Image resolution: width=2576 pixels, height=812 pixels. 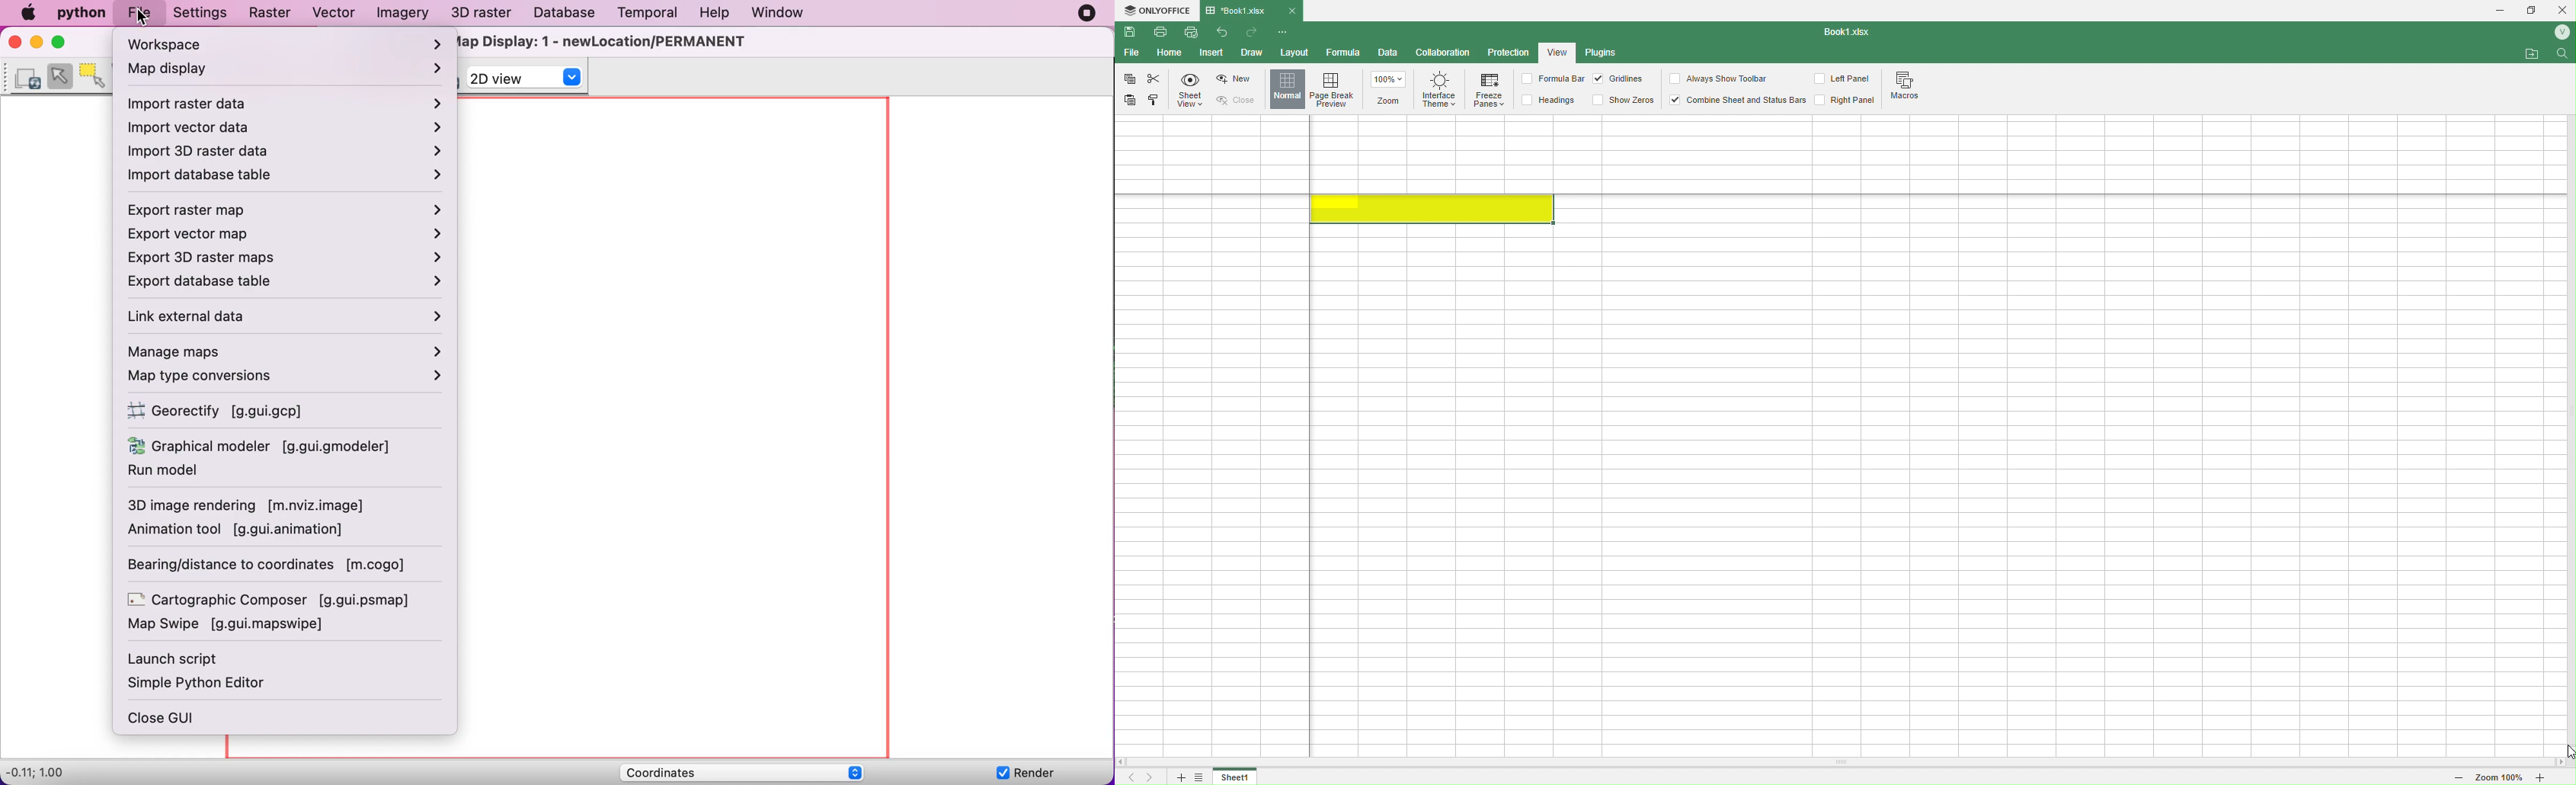 What do you see at coordinates (2563, 746) in the screenshot?
I see `Cursor` at bounding box center [2563, 746].